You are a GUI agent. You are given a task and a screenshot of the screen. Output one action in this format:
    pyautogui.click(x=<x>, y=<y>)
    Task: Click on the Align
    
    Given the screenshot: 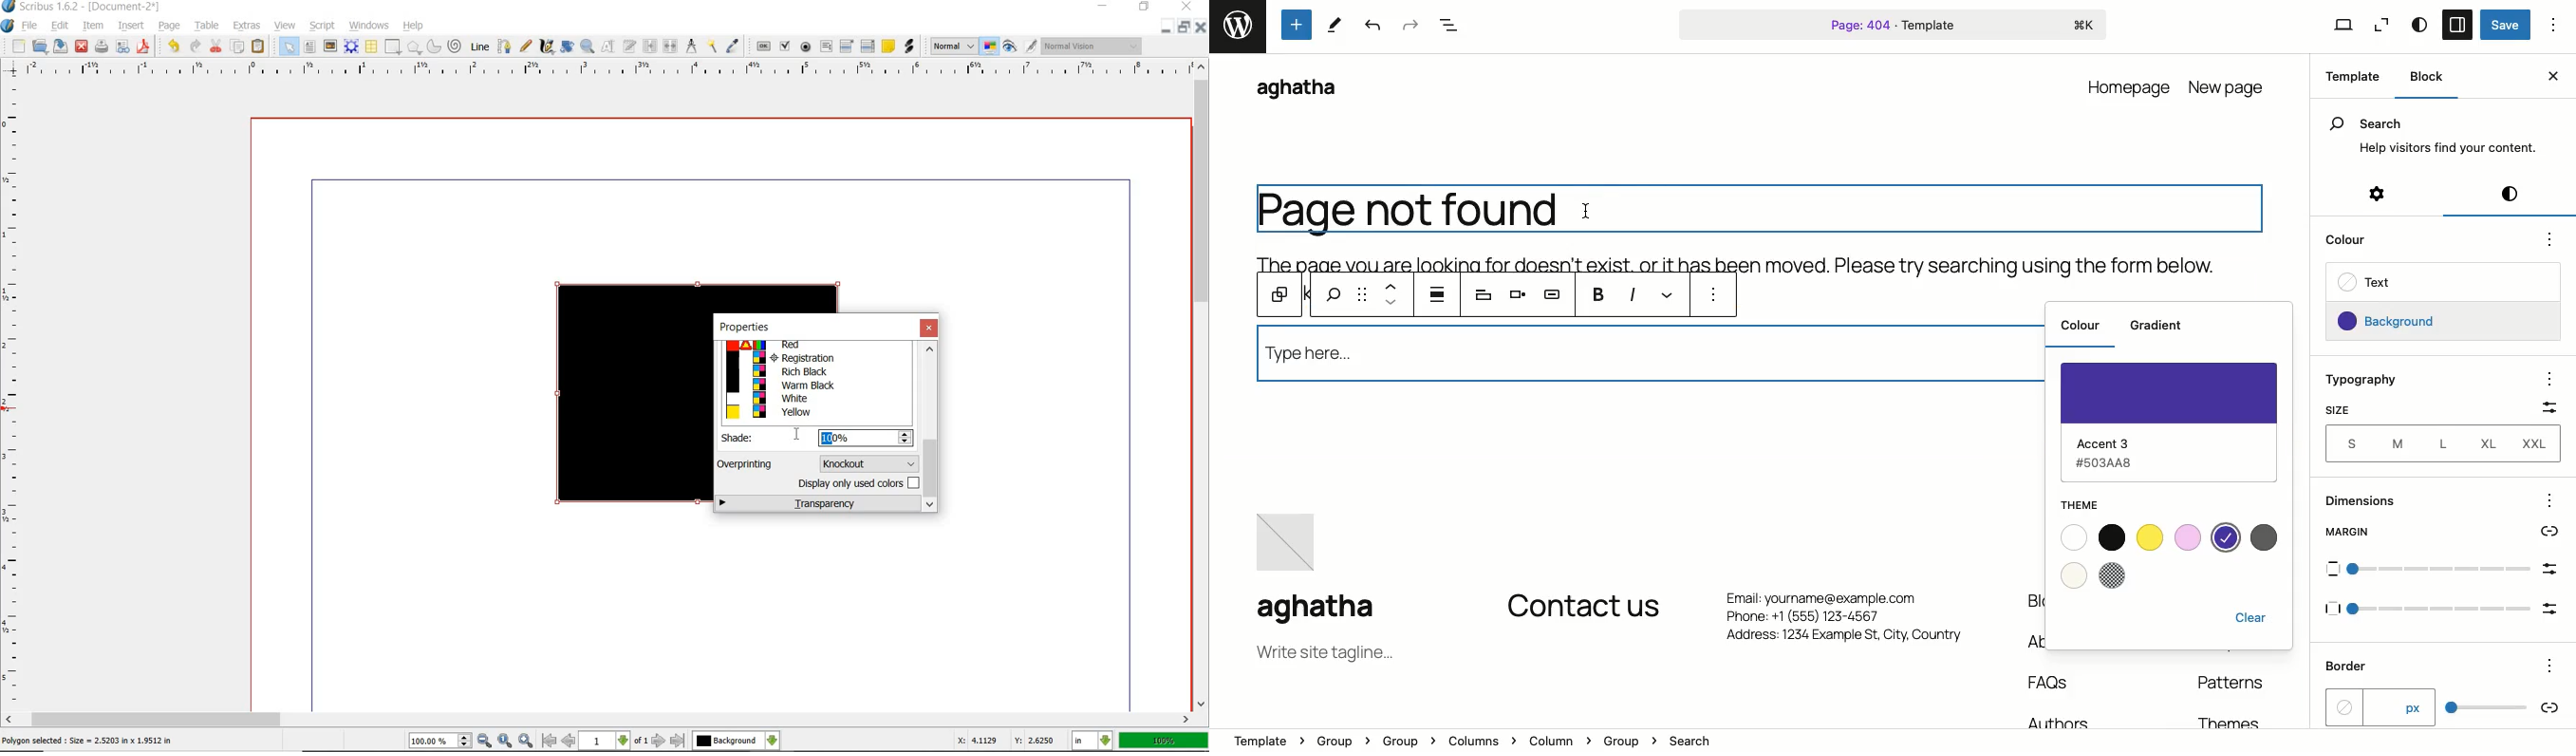 What is the action you would take?
    pyautogui.click(x=1514, y=296)
    